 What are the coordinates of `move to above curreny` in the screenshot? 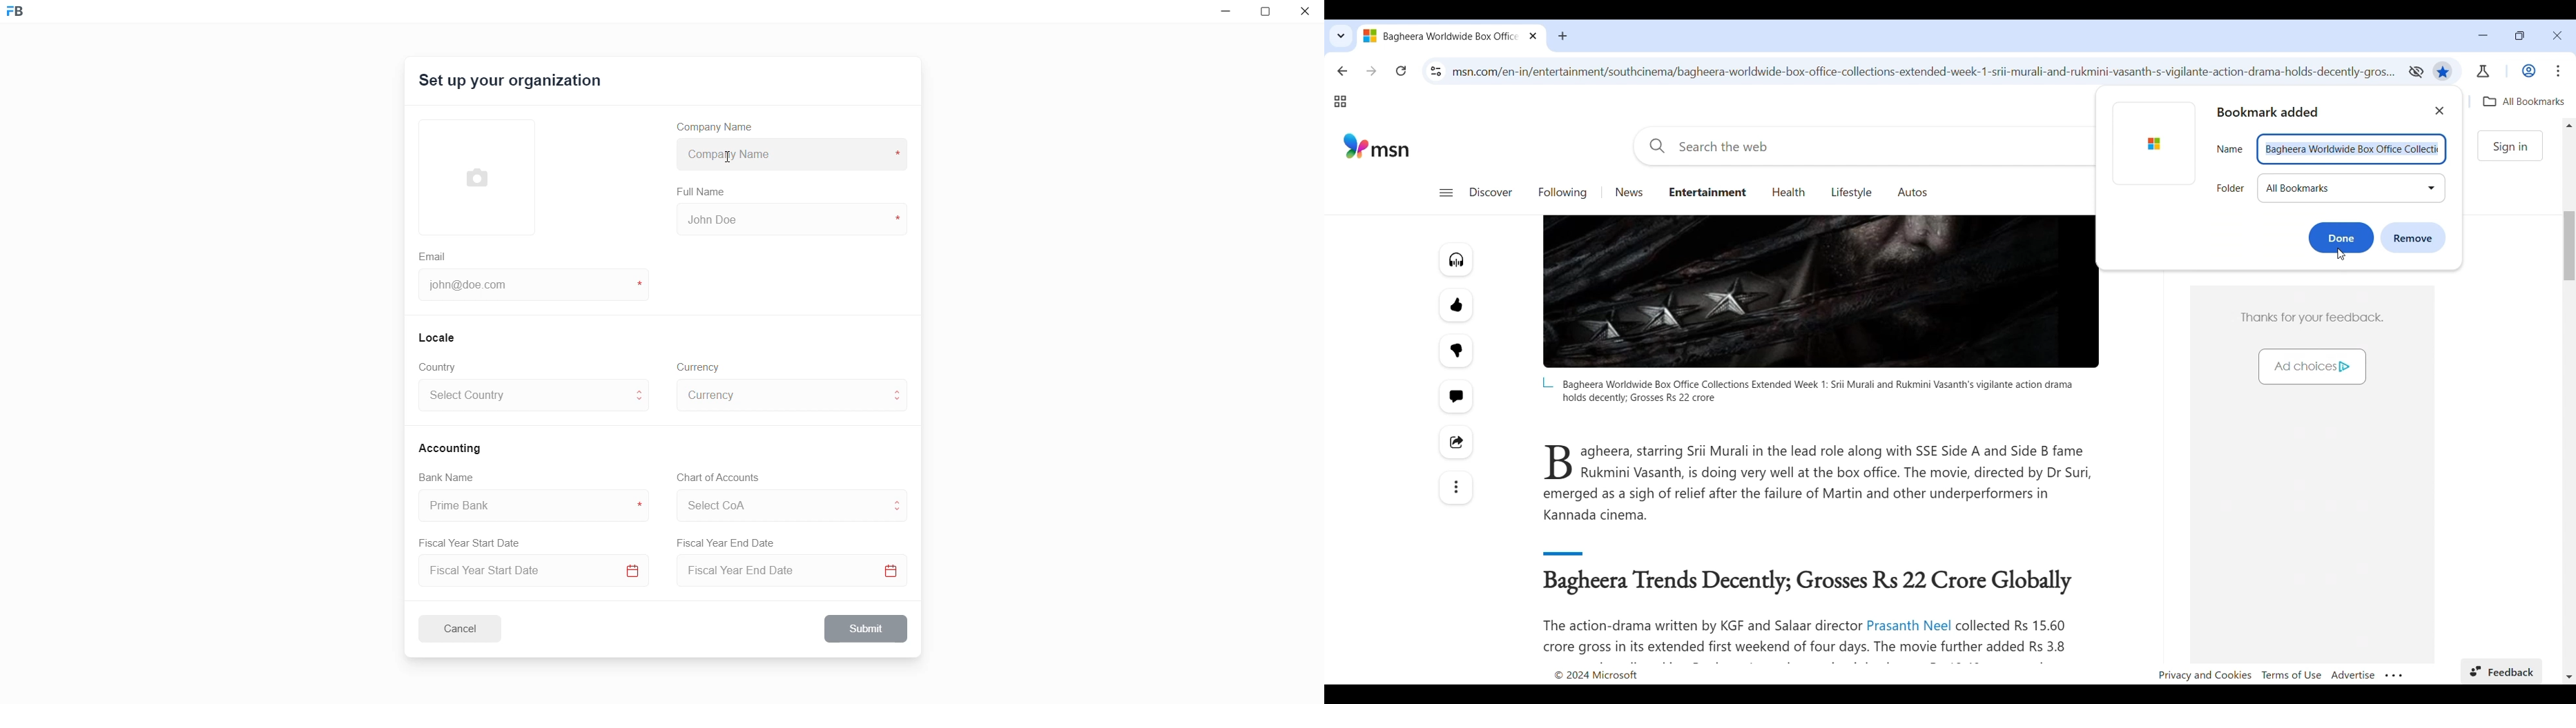 It's located at (900, 389).